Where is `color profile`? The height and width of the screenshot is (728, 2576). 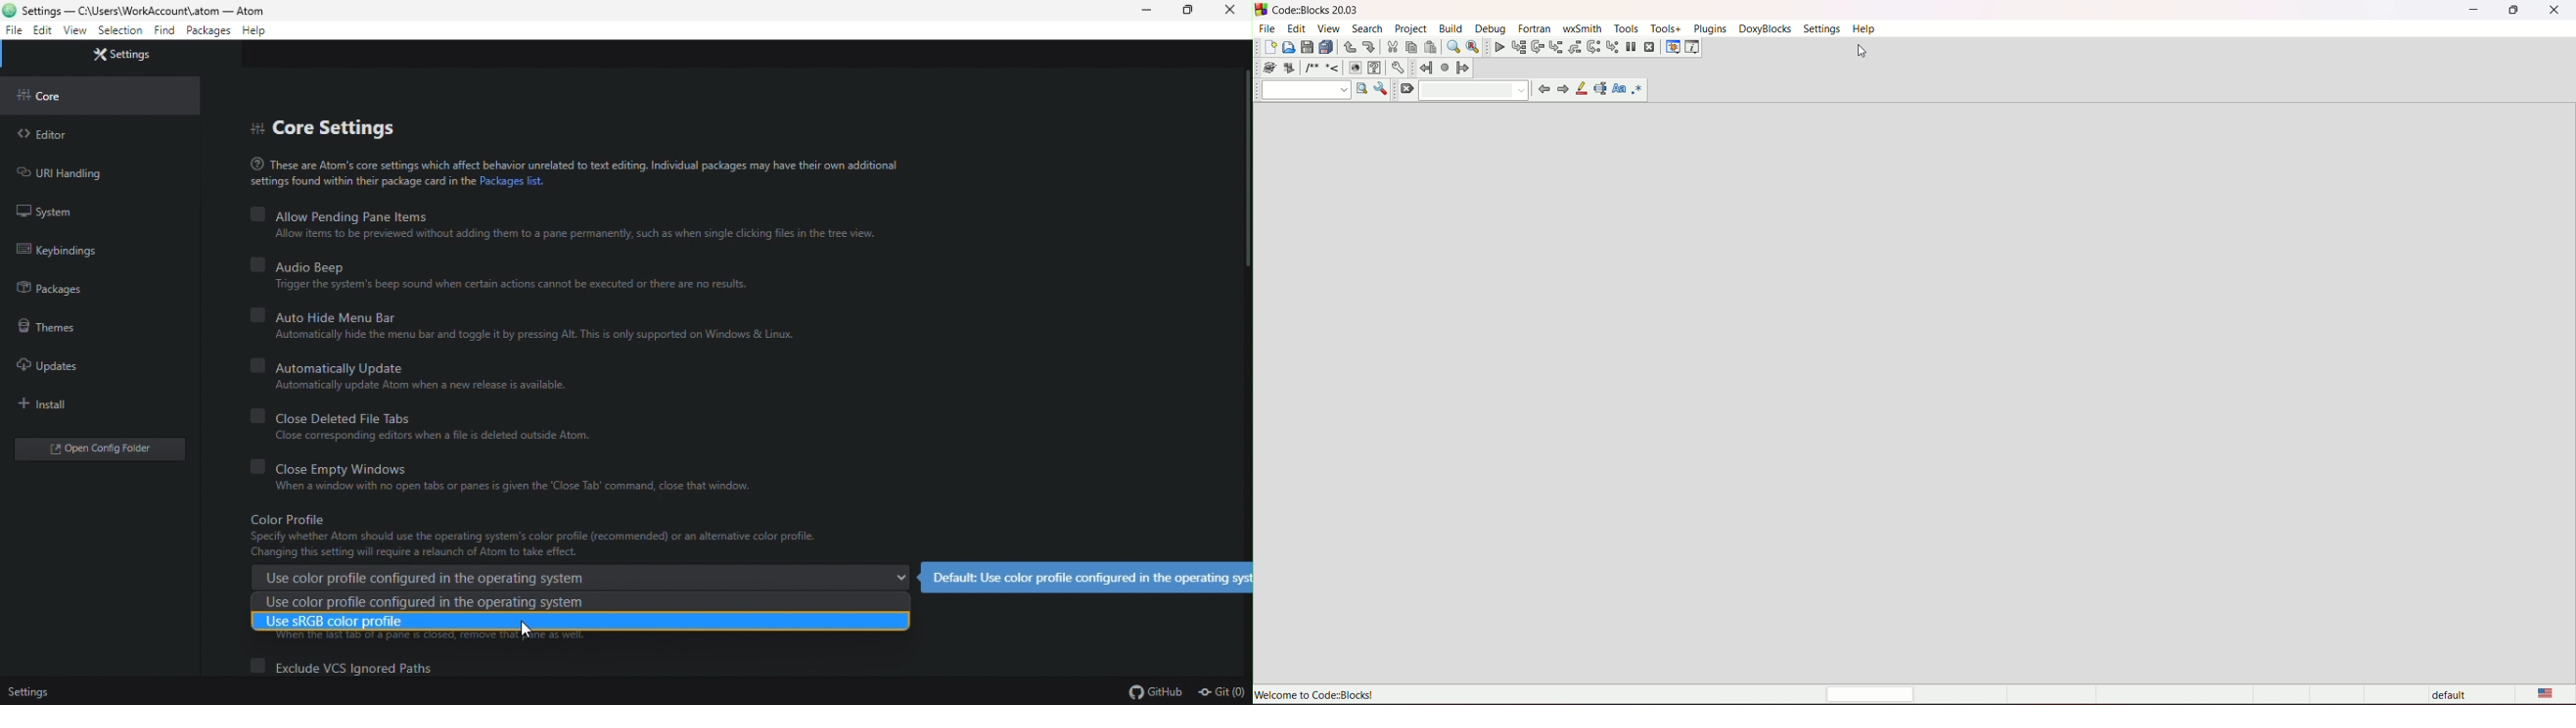 color profile is located at coordinates (573, 534).